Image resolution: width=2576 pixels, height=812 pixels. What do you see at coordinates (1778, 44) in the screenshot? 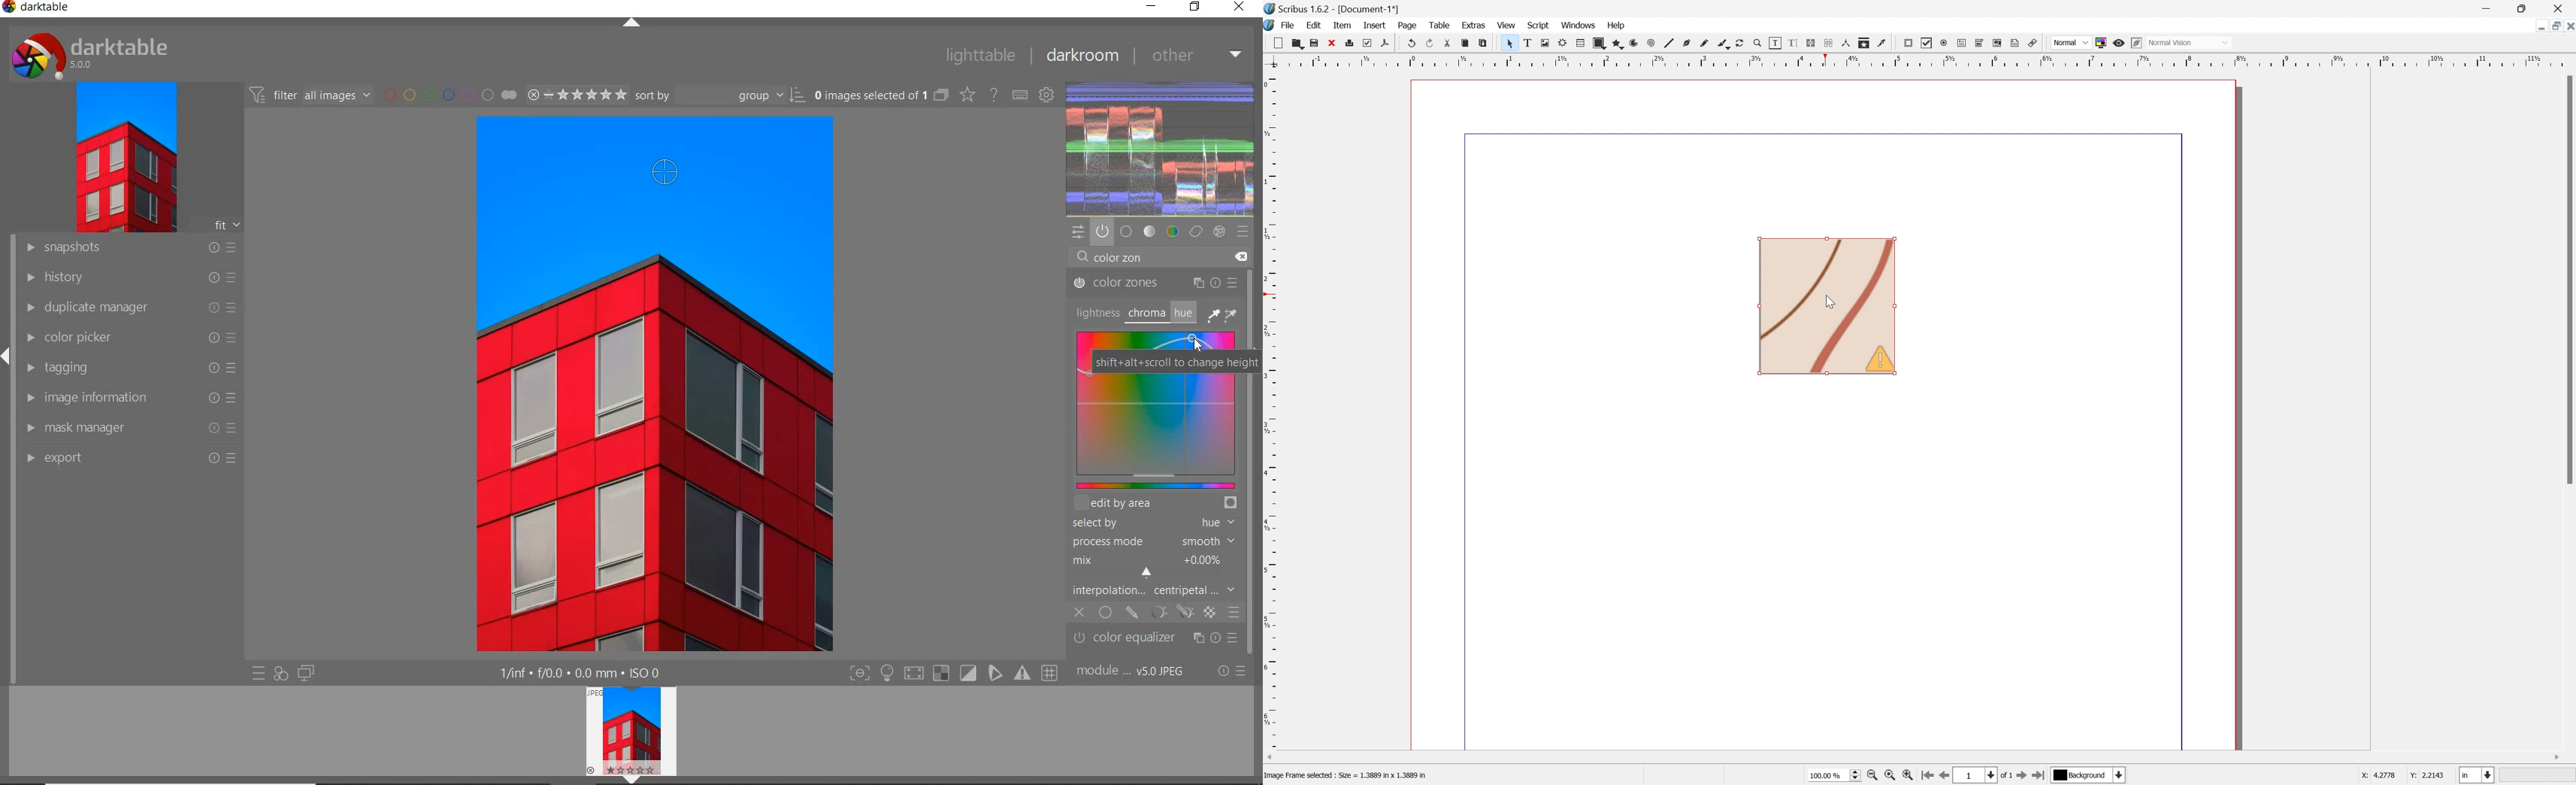
I see `Edit contents of frame` at bounding box center [1778, 44].